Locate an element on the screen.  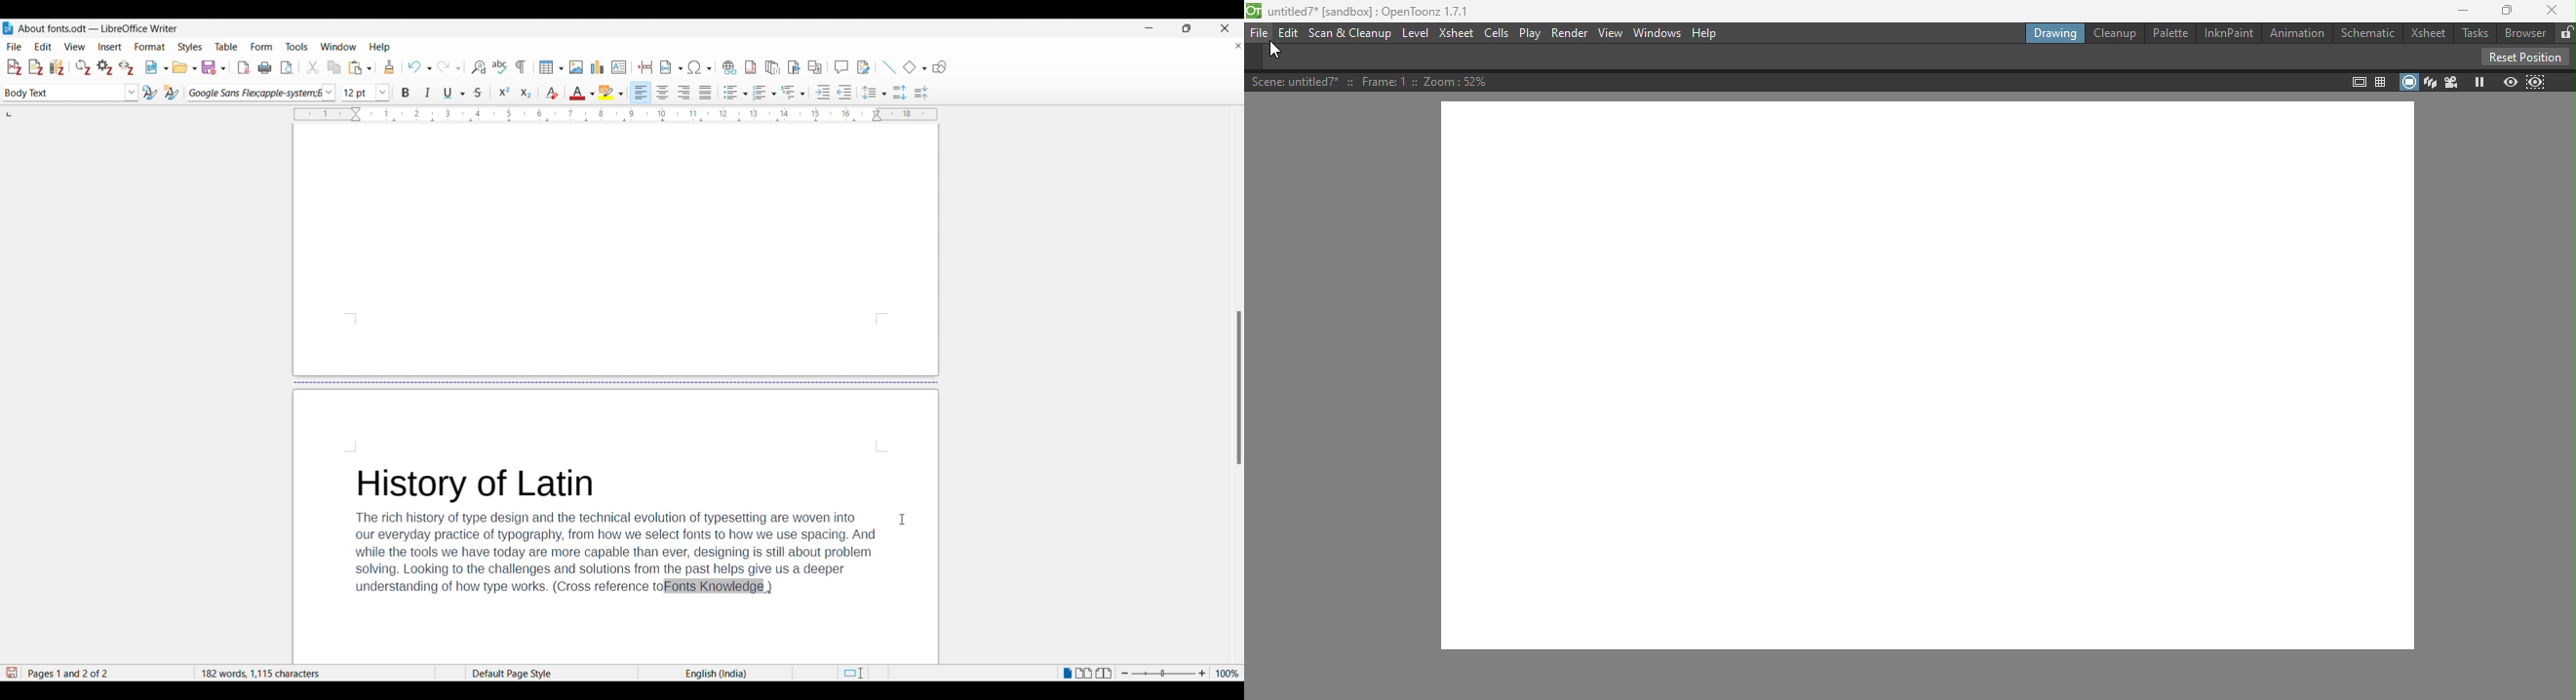
Insert comment is located at coordinates (841, 67).